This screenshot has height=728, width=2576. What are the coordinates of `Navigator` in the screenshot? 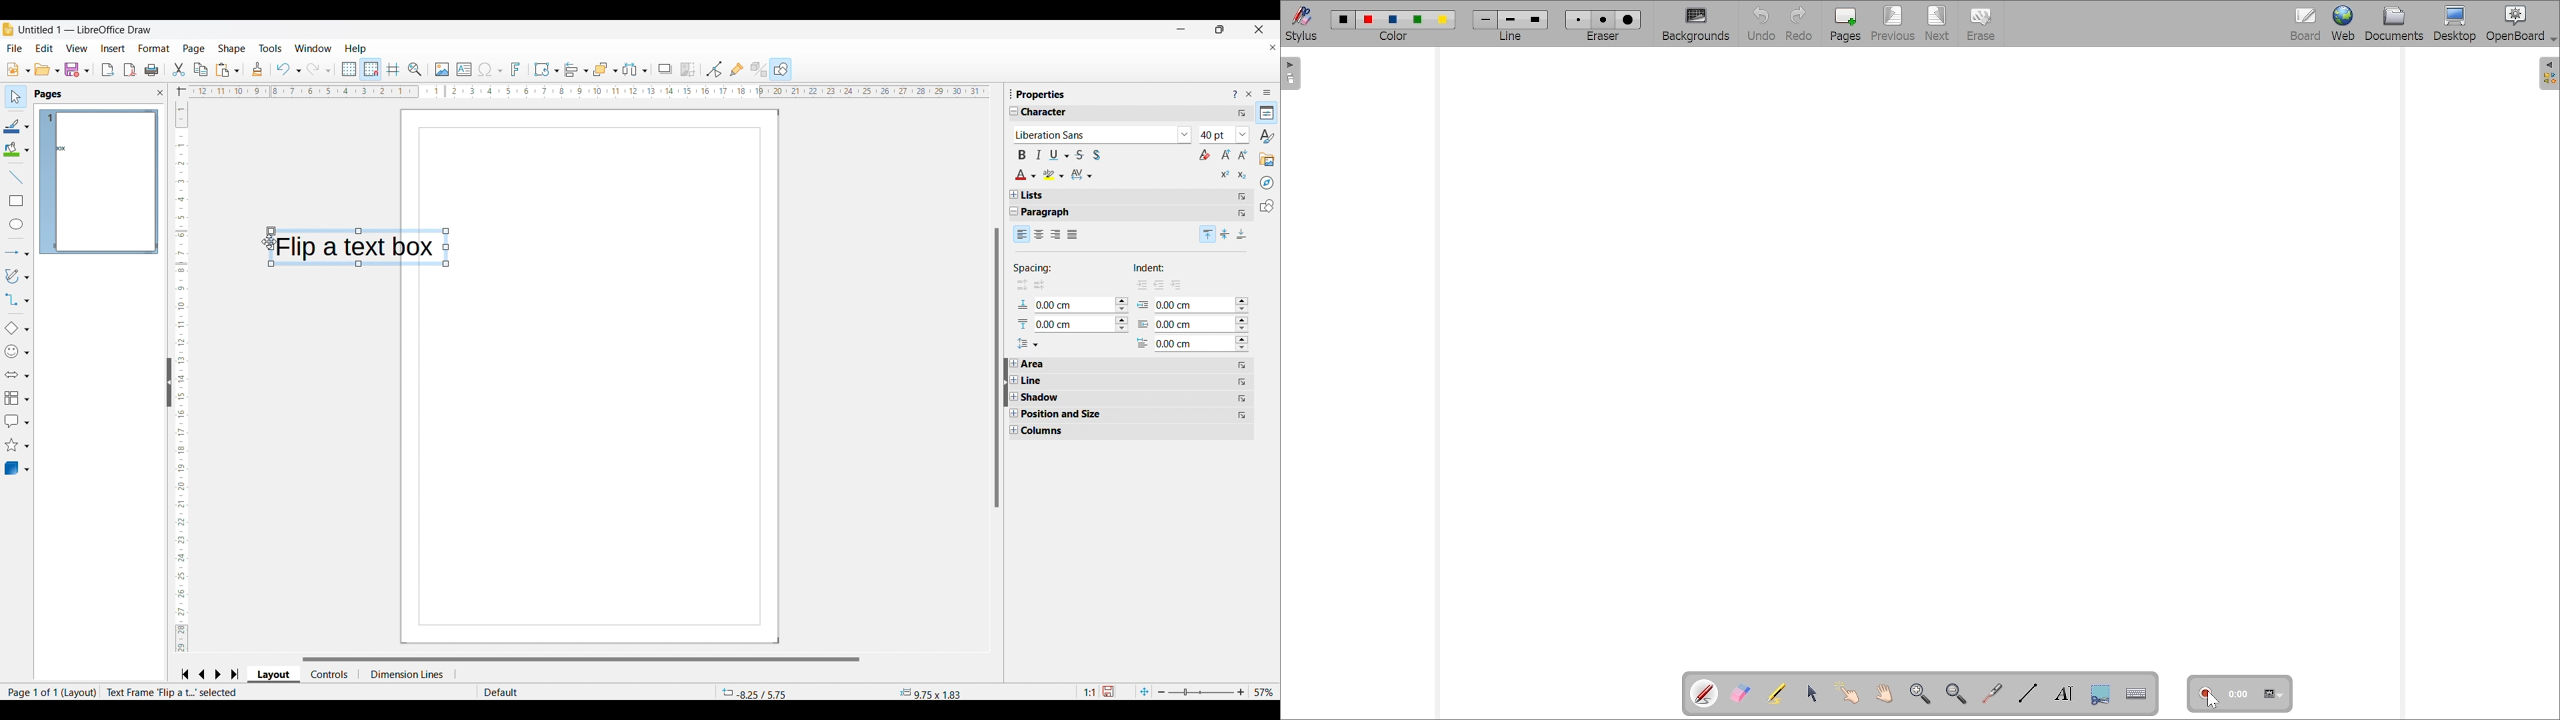 It's located at (1267, 183).